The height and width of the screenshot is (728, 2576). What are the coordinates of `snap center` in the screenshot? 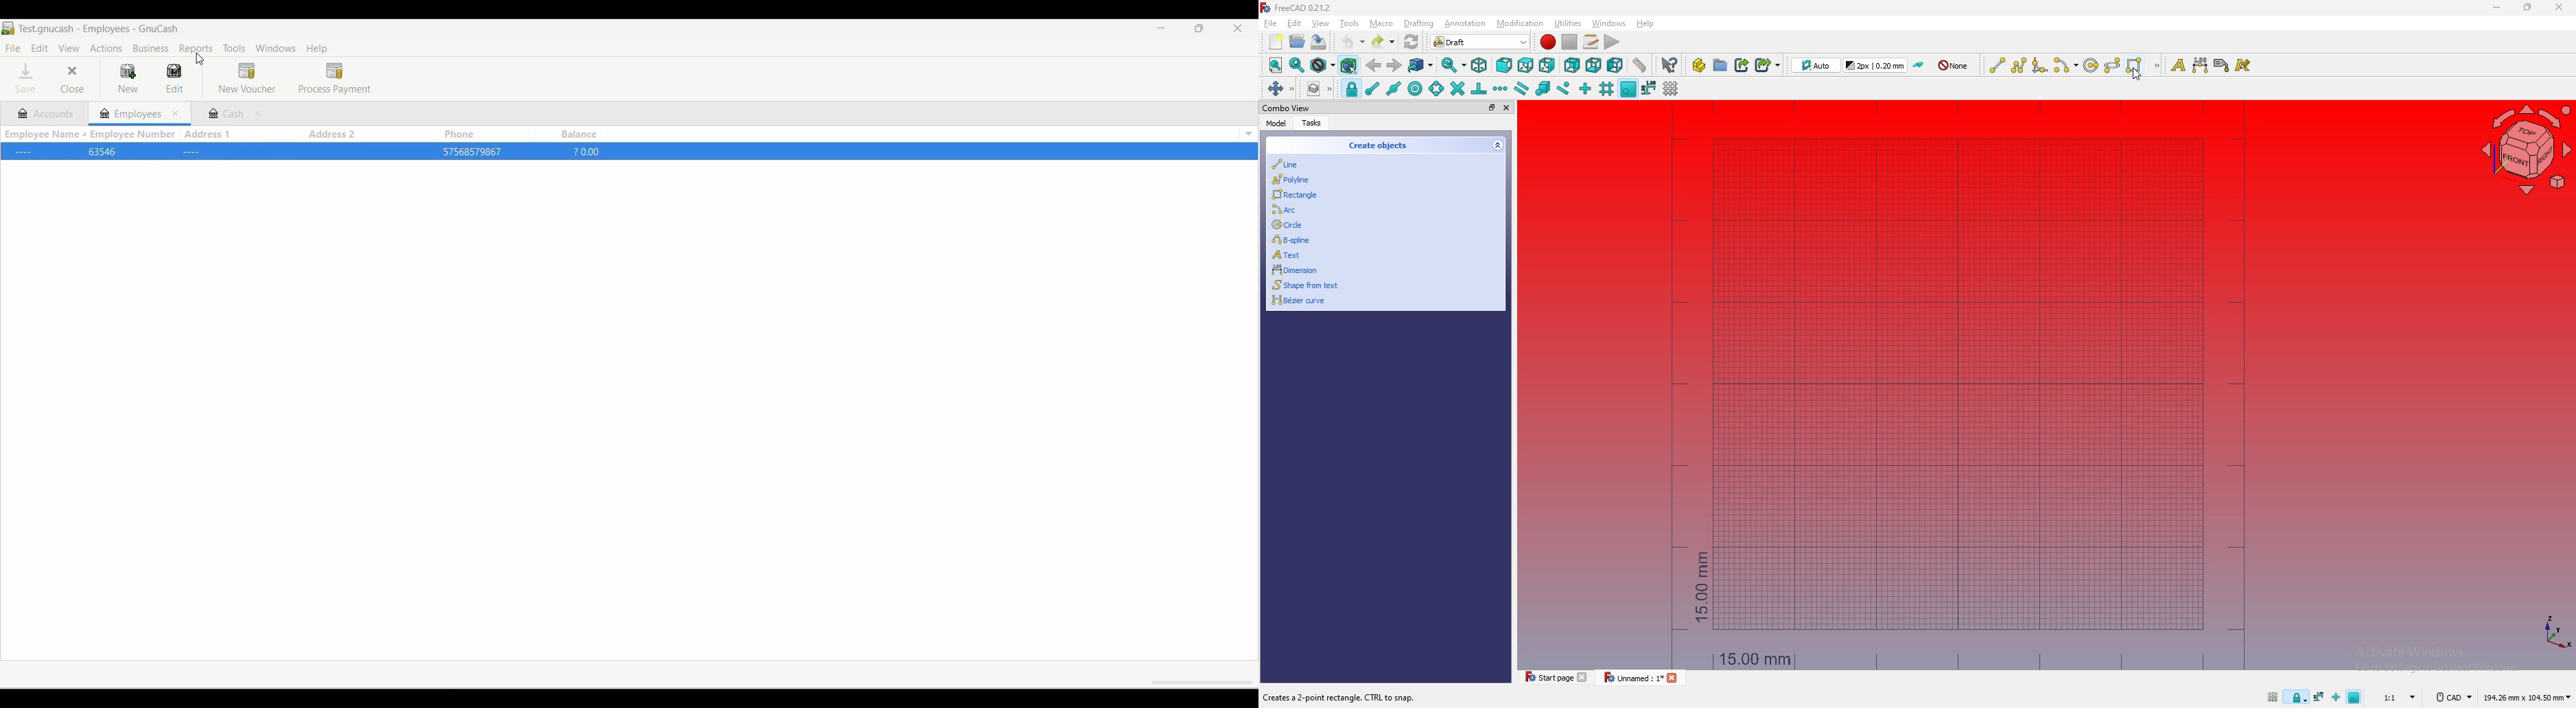 It's located at (1414, 88).